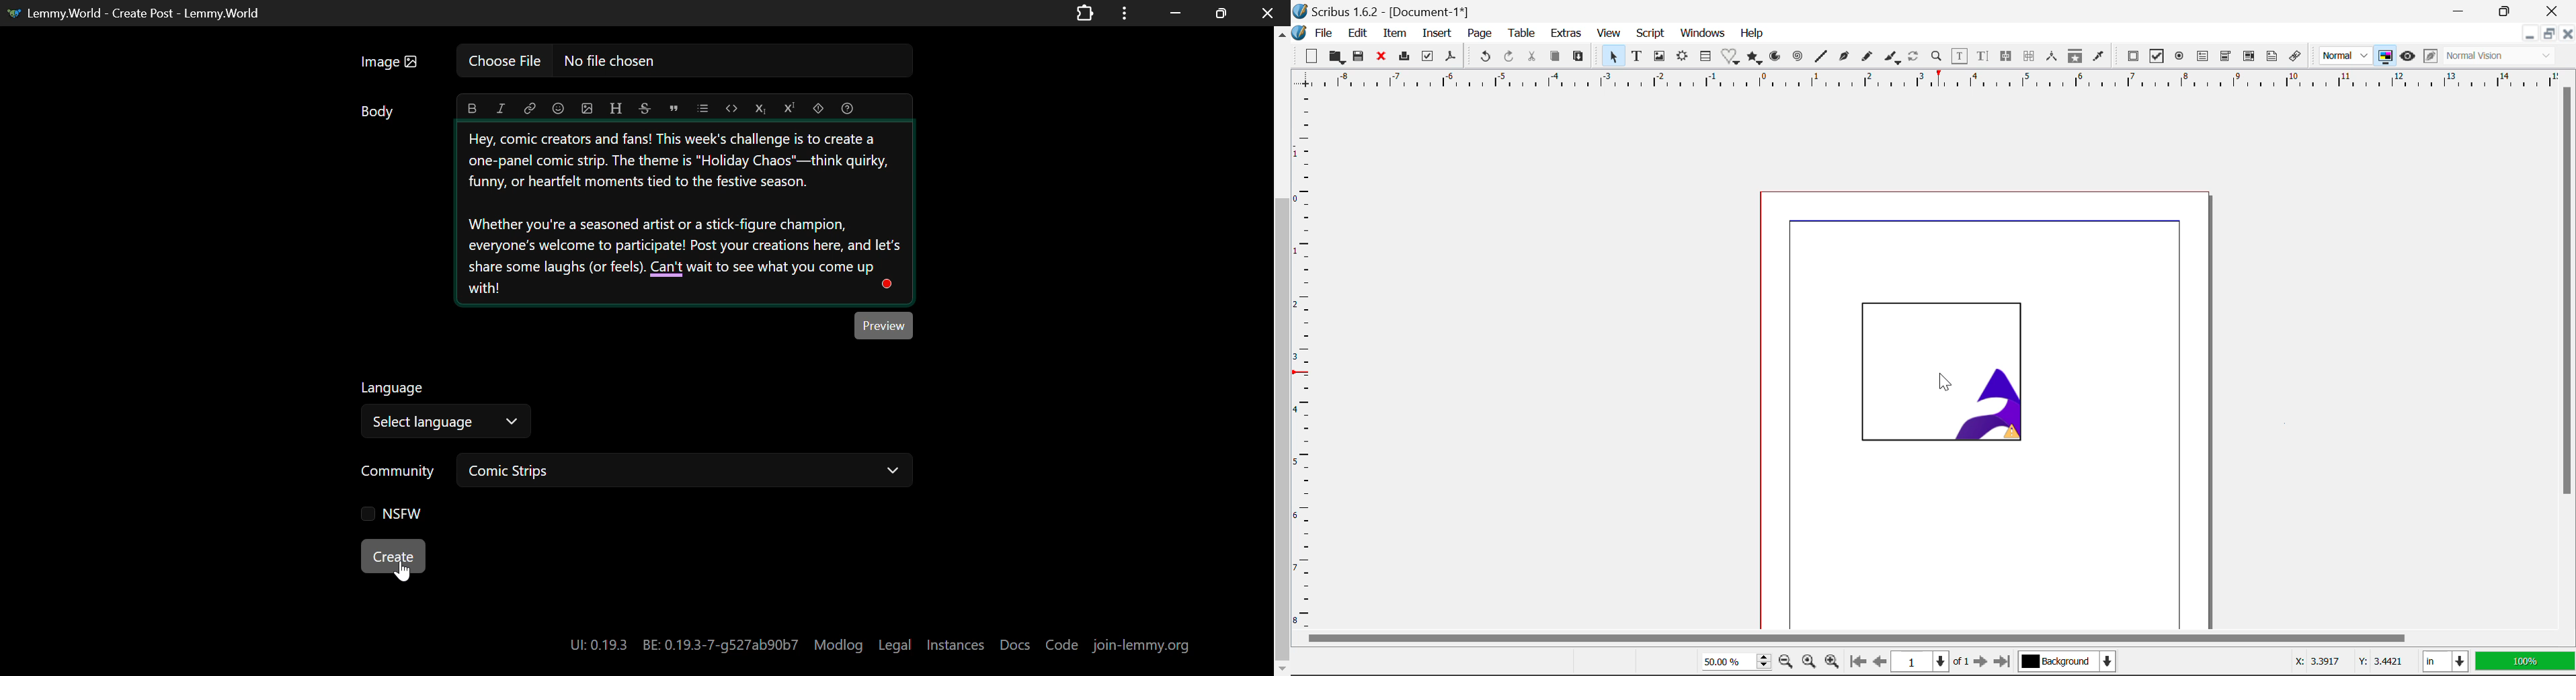 The width and height of the screenshot is (2576, 700). Describe the element at coordinates (1894, 58) in the screenshot. I see `Calligraphic Line` at that location.